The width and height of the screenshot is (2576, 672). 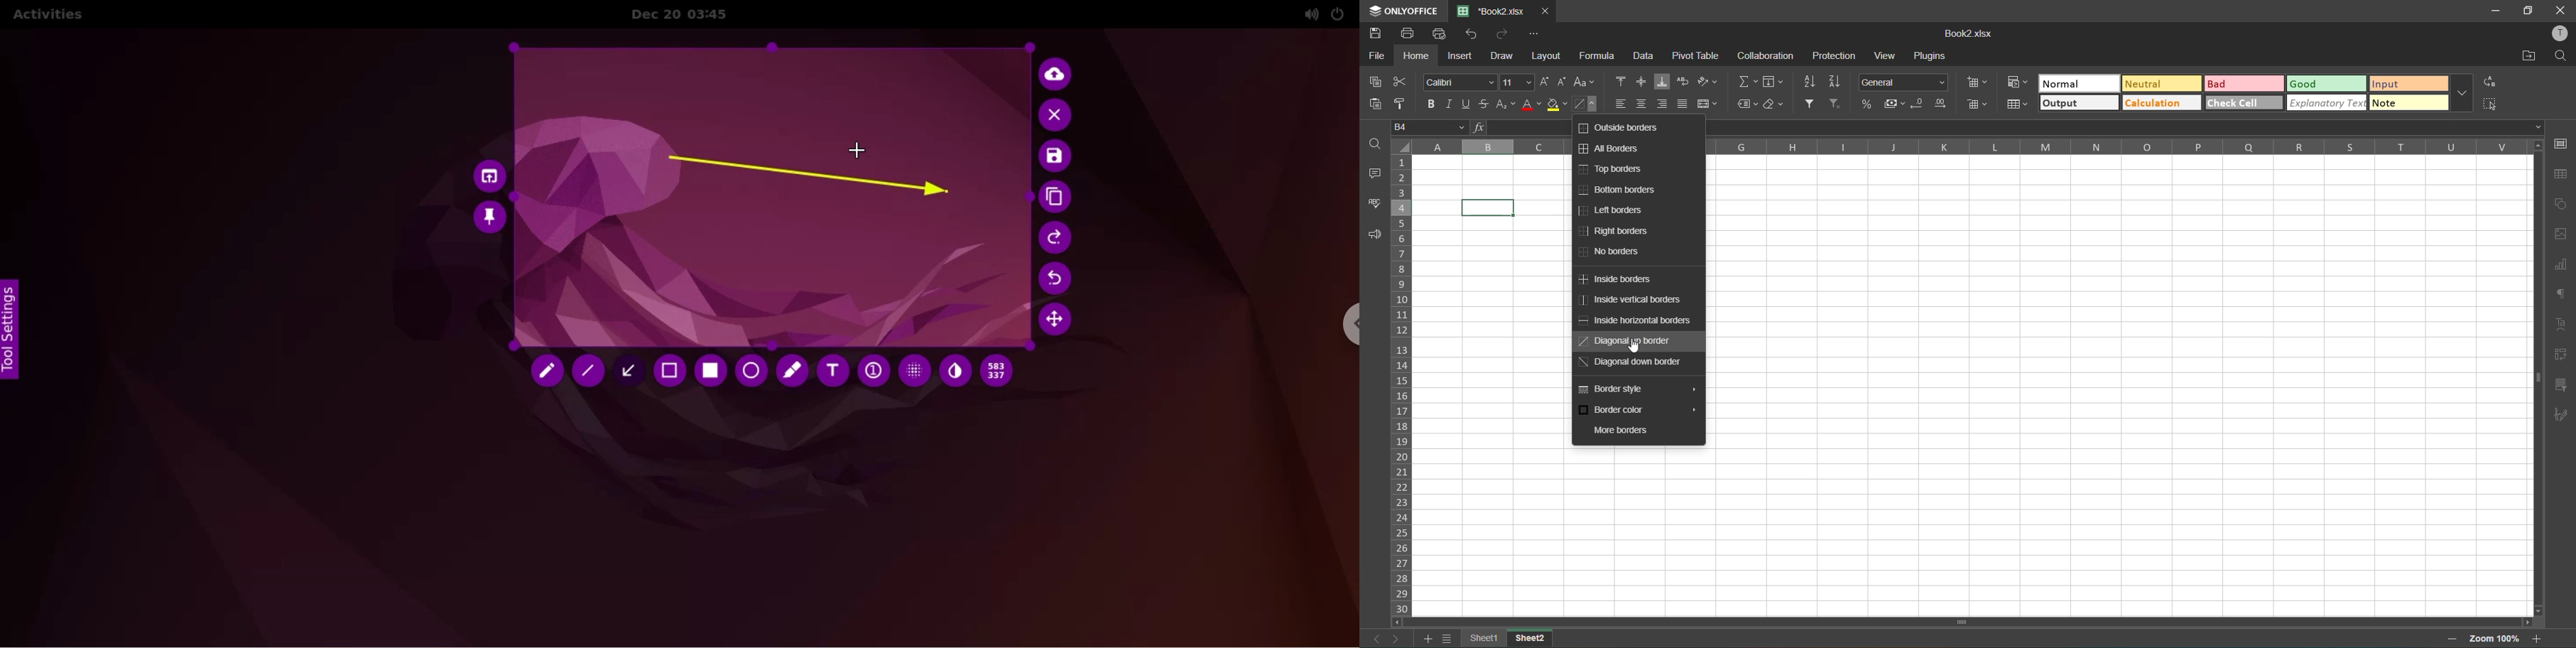 What do you see at coordinates (1404, 82) in the screenshot?
I see `cut` at bounding box center [1404, 82].